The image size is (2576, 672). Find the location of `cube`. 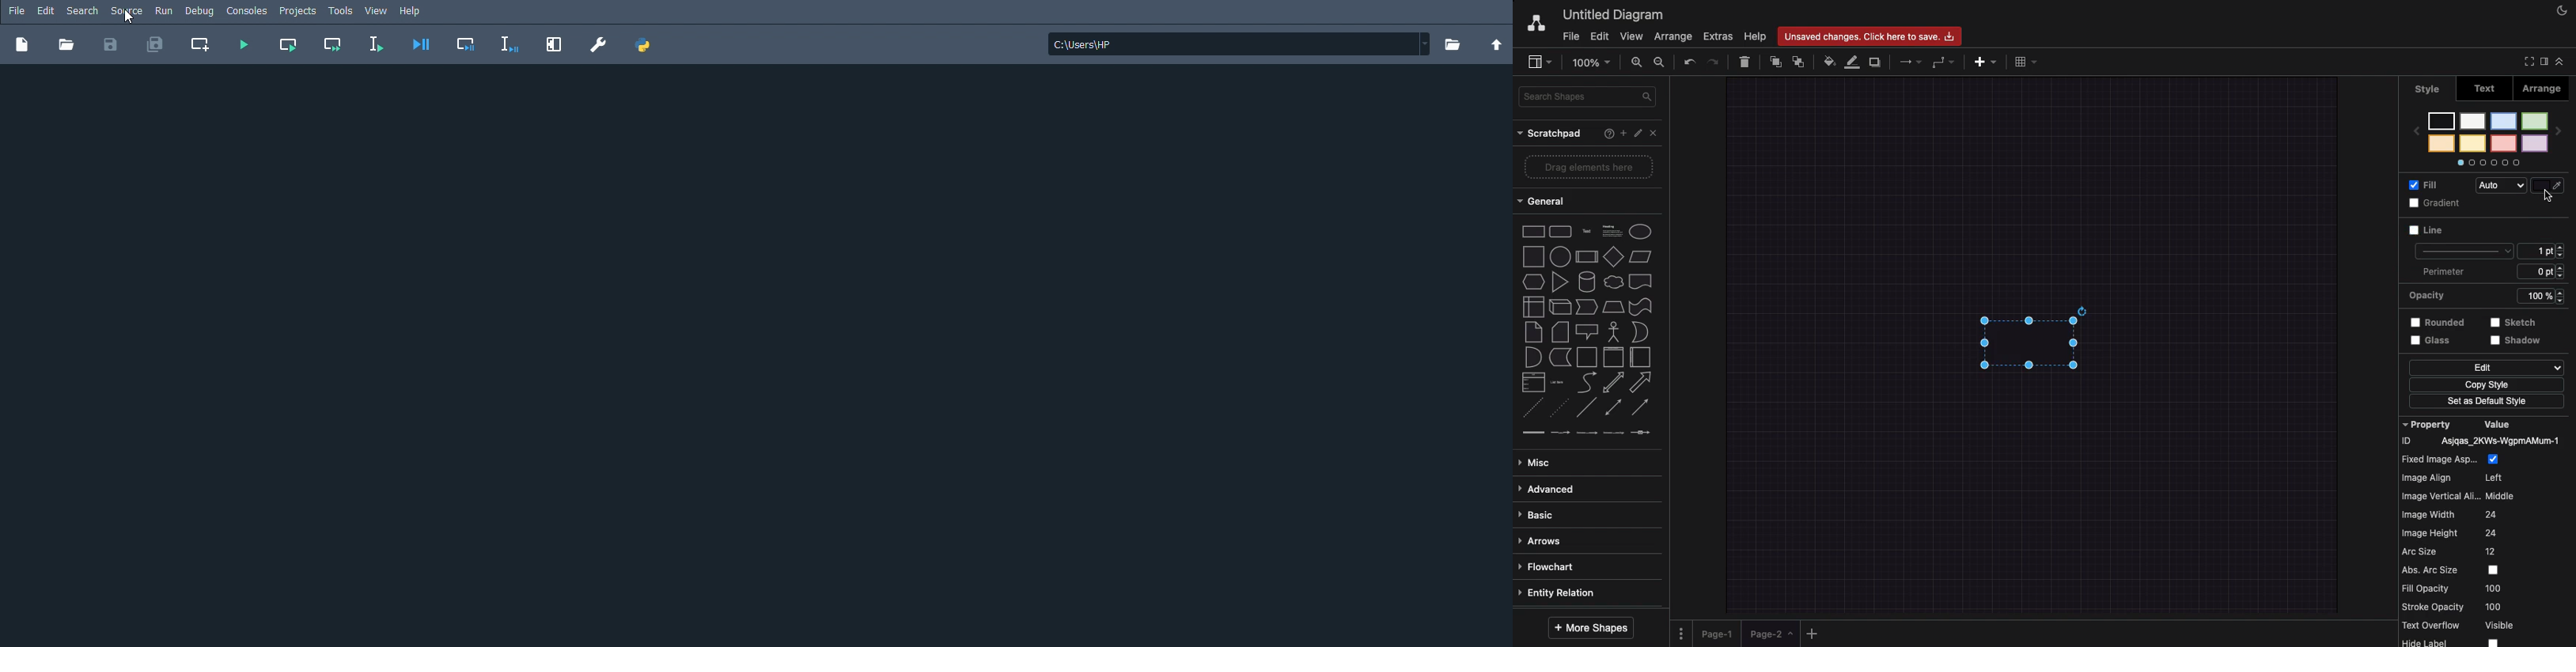

cube is located at coordinates (1558, 307).